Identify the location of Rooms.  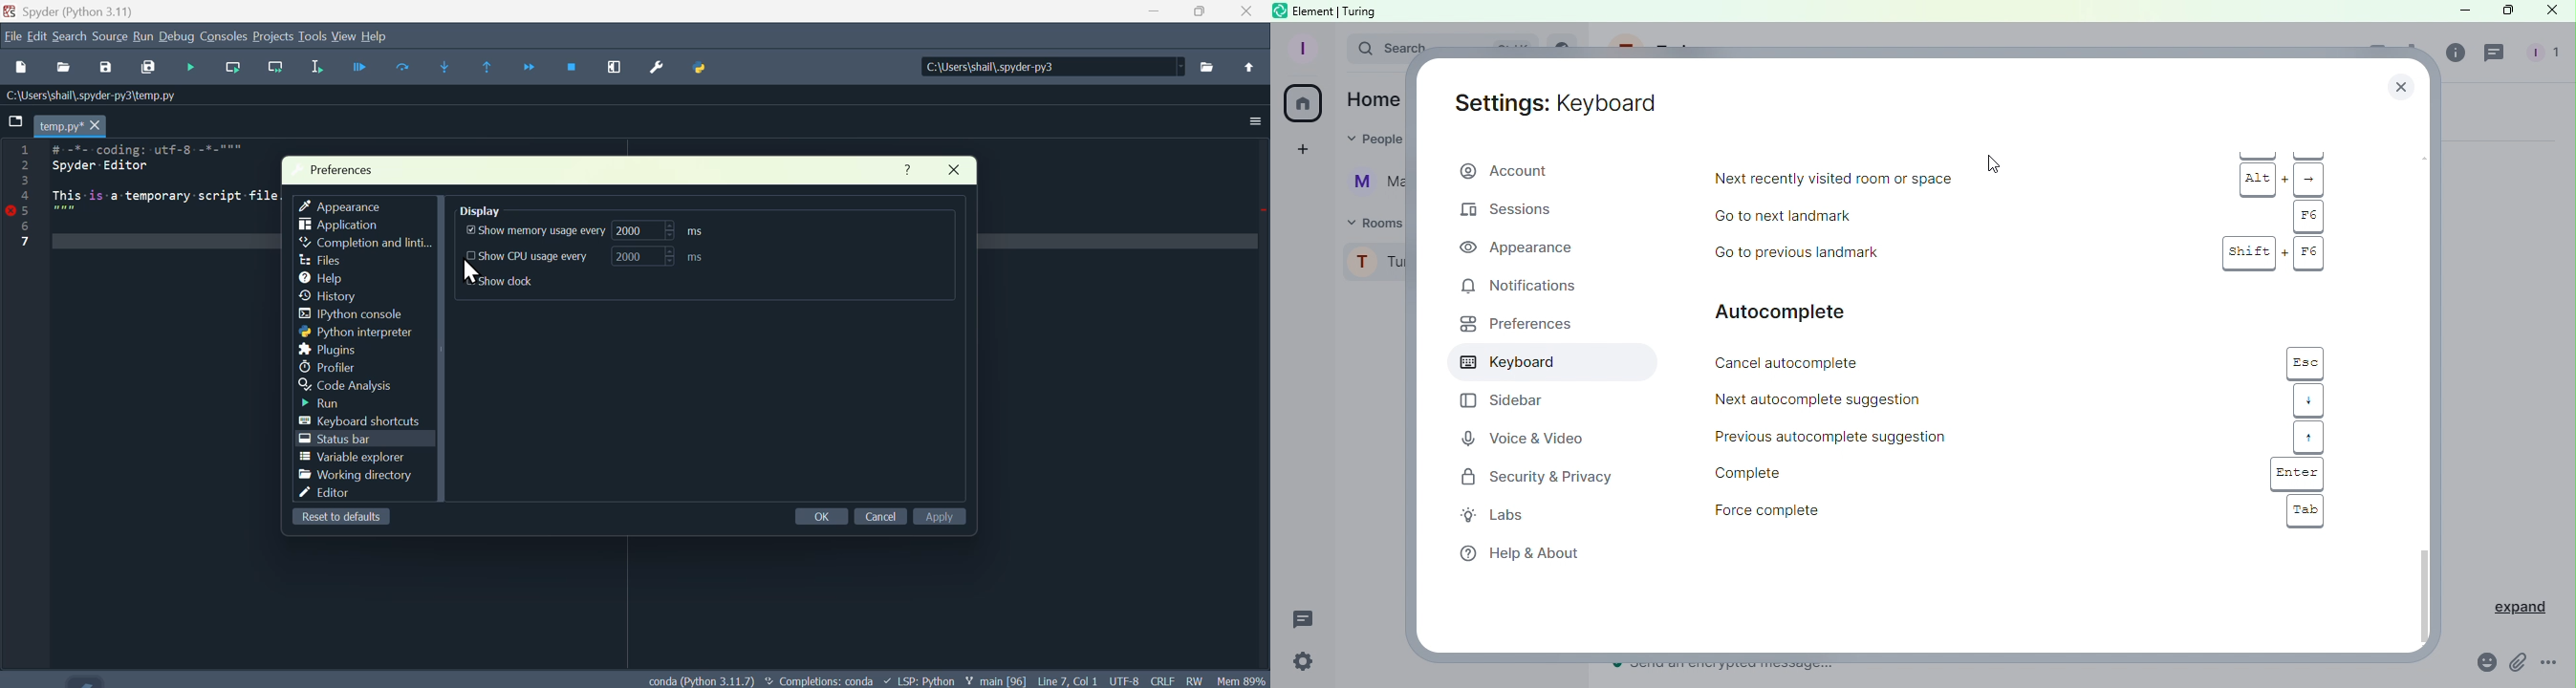
(1366, 223).